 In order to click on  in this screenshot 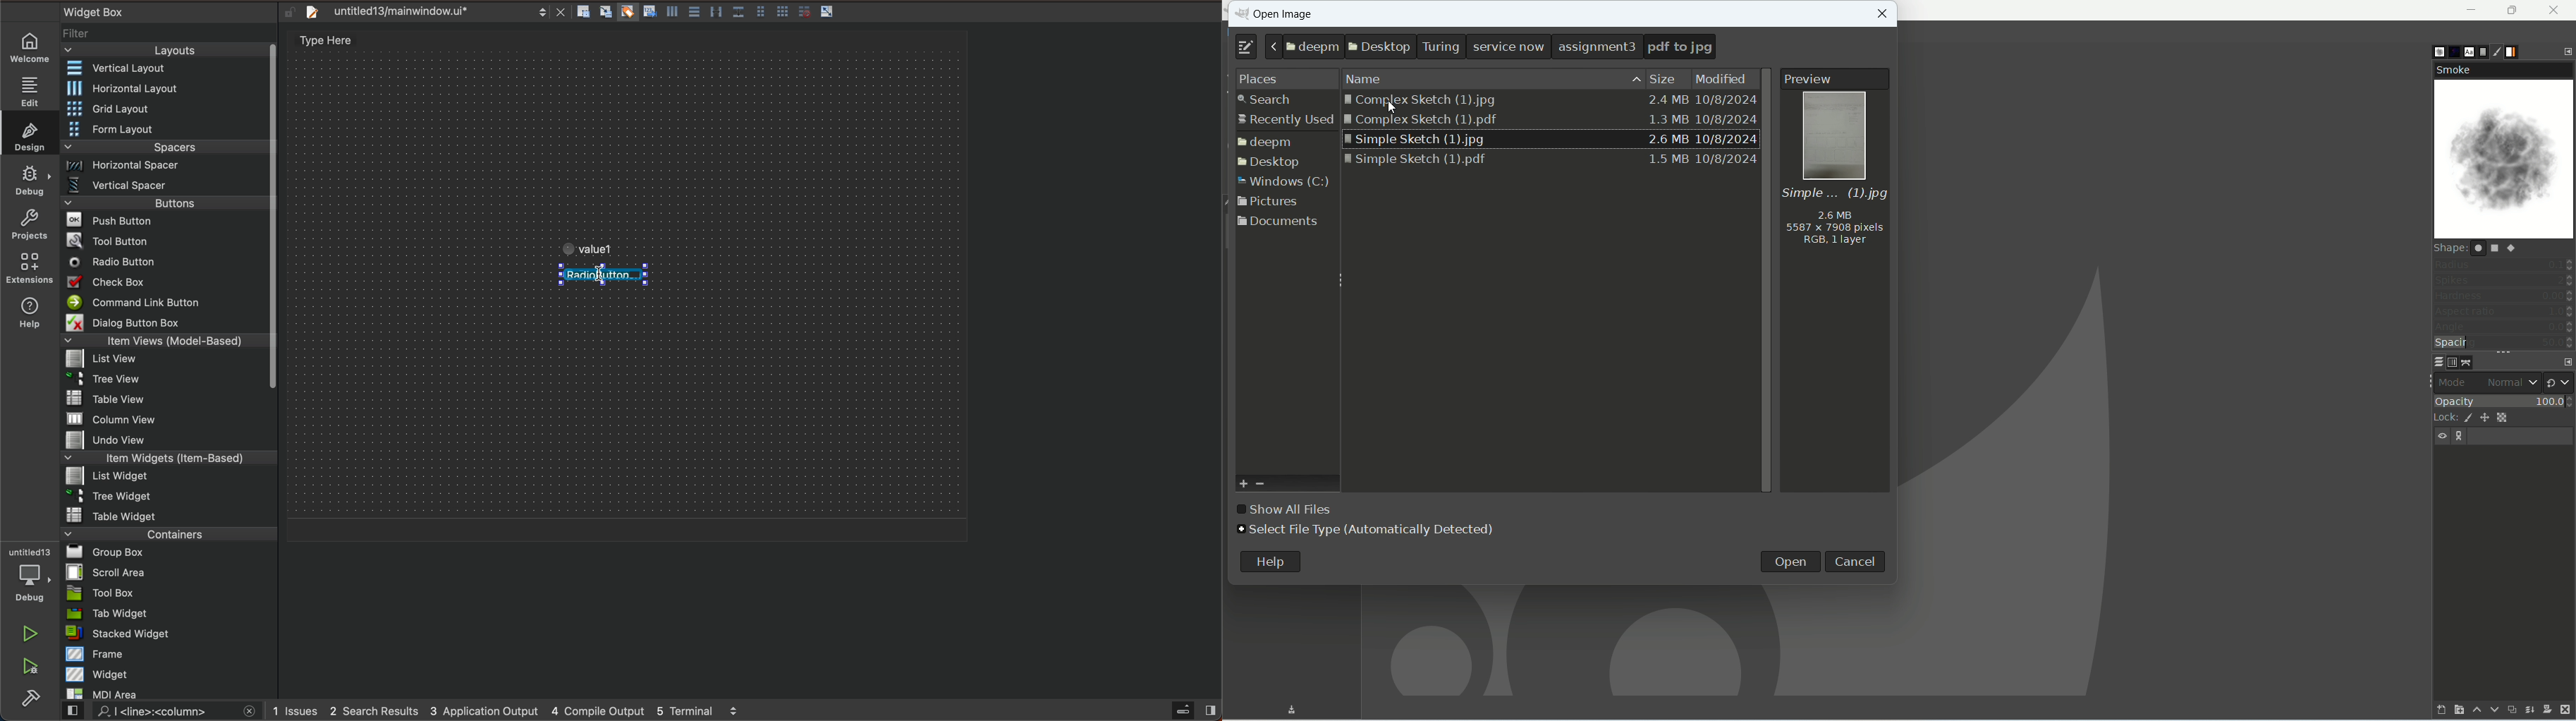, I will do `click(168, 169)`.